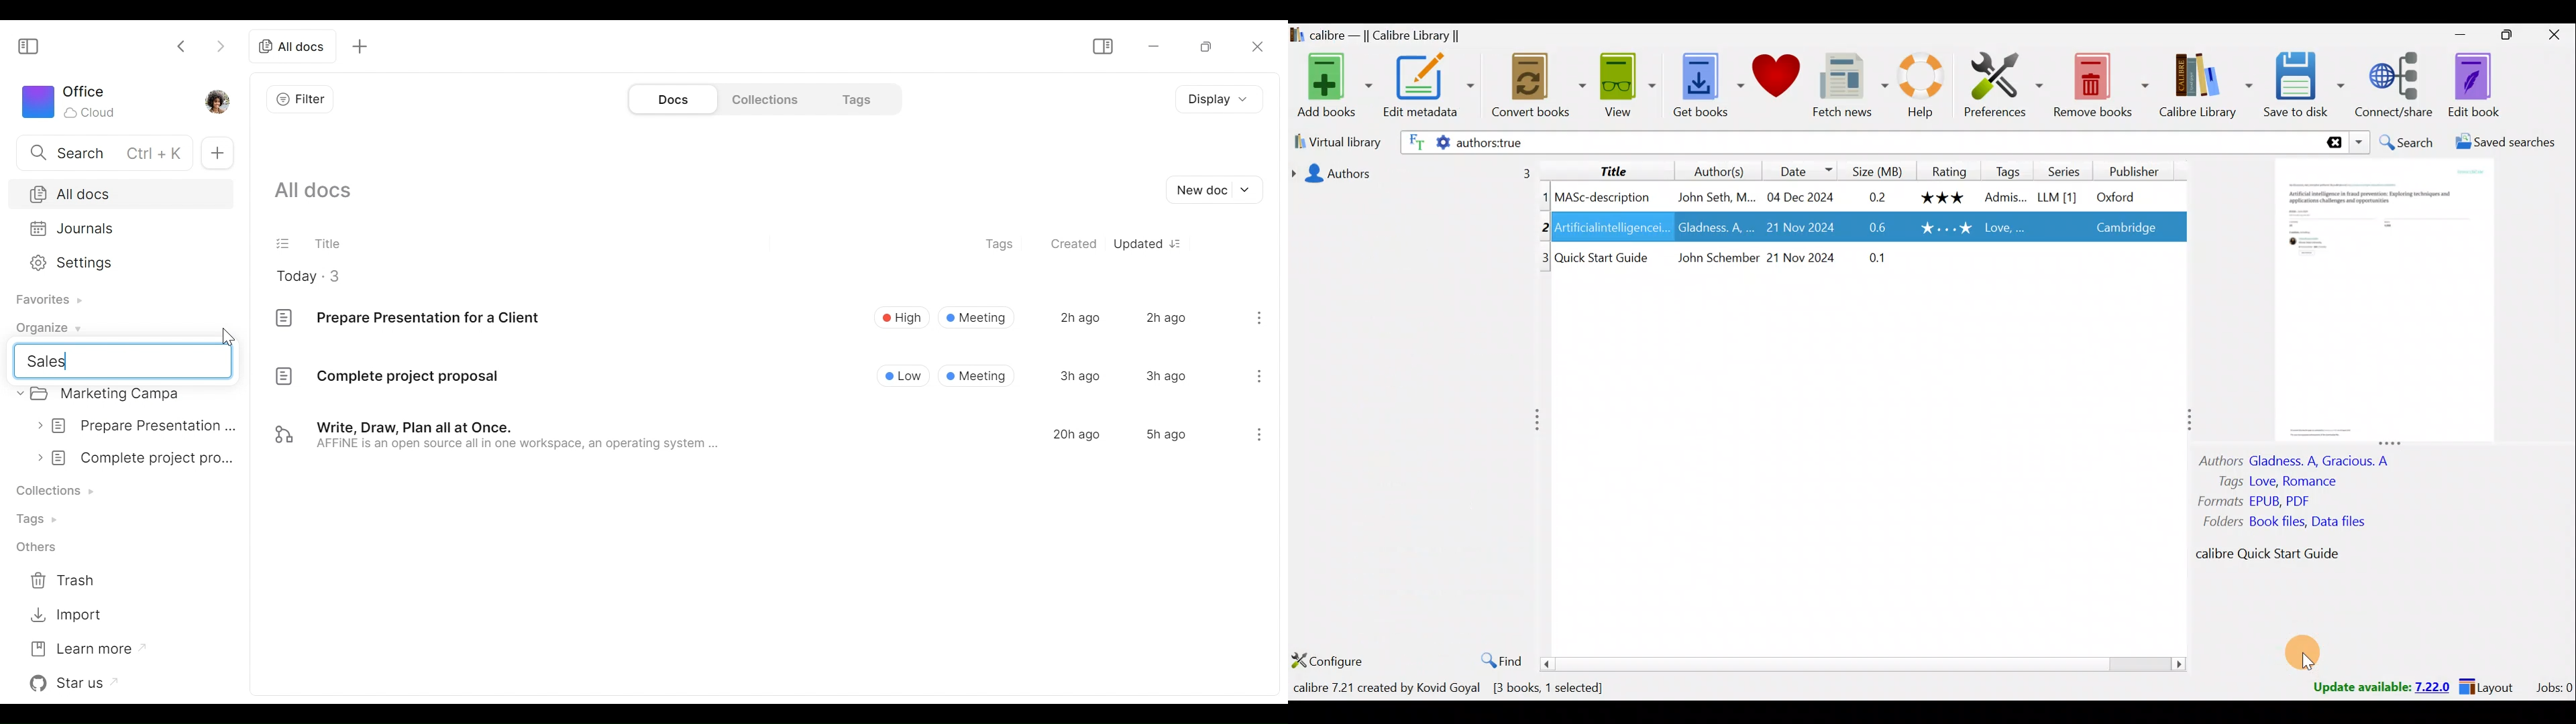 The width and height of the screenshot is (2576, 728). Describe the element at coordinates (2307, 663) in the screenshot. I see `Cursor` at that location.